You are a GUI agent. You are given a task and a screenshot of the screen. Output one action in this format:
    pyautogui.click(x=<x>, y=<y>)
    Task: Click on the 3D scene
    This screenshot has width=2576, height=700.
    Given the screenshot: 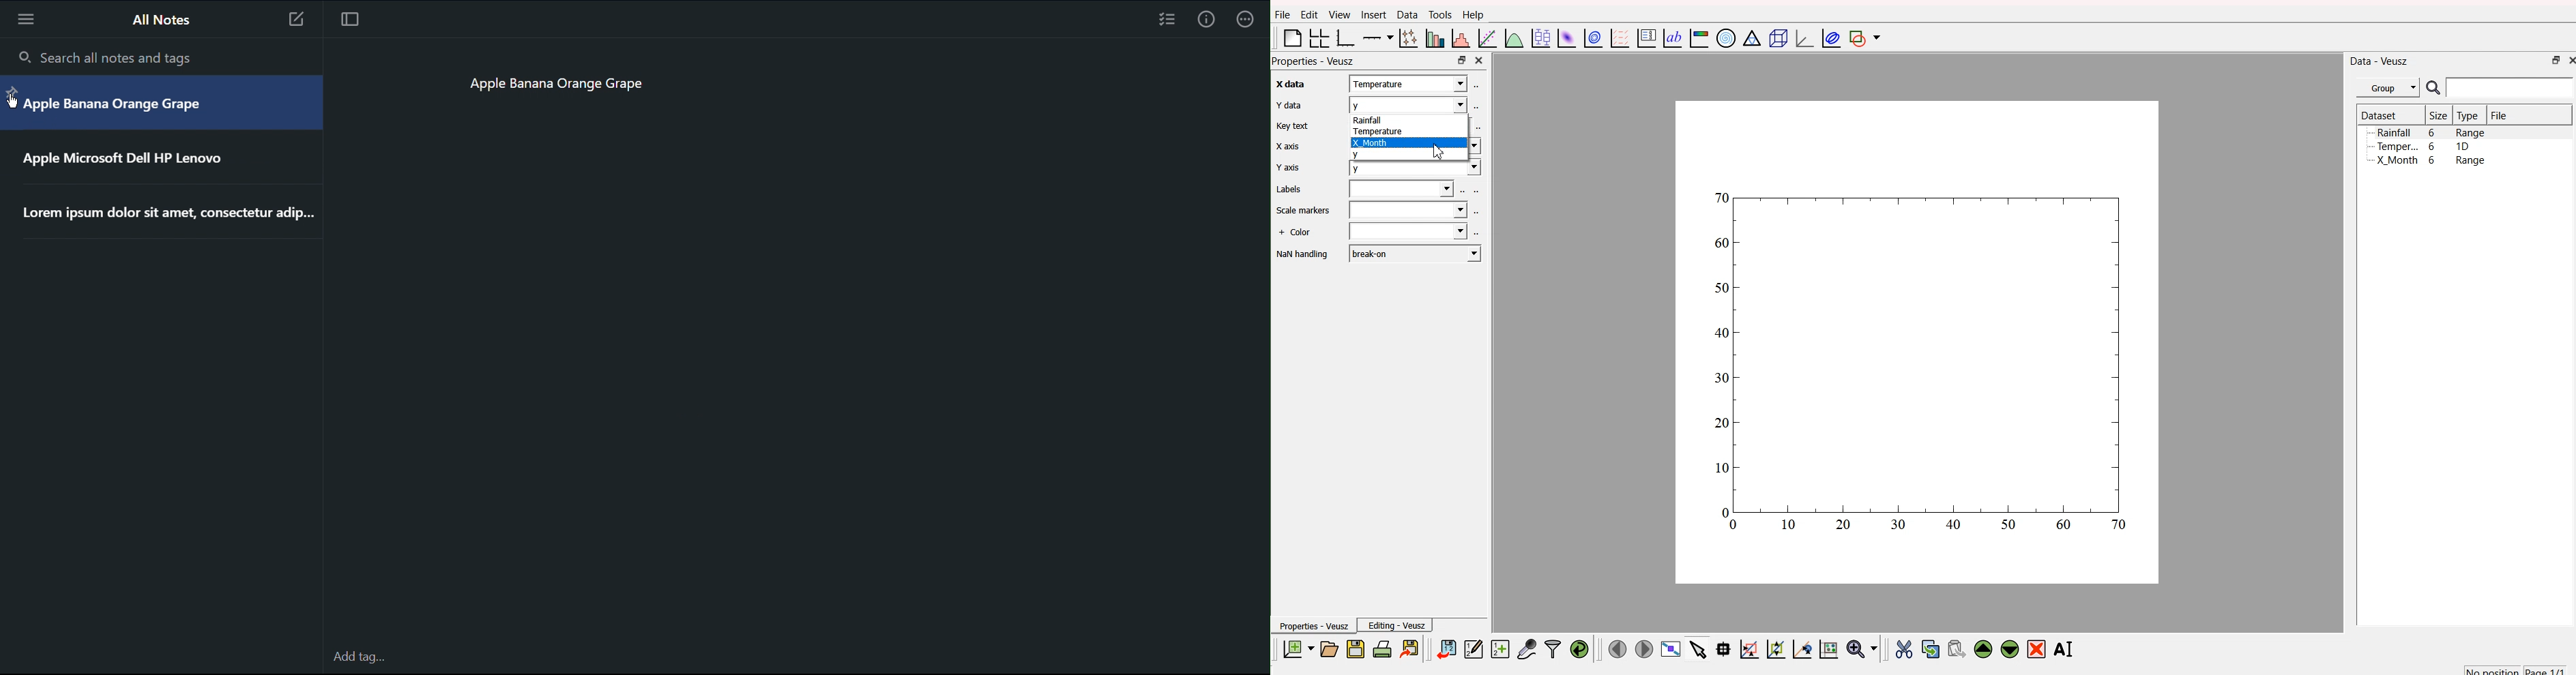 What is the action you would take?
    pyautogui.click(x=1775, y=38)
    